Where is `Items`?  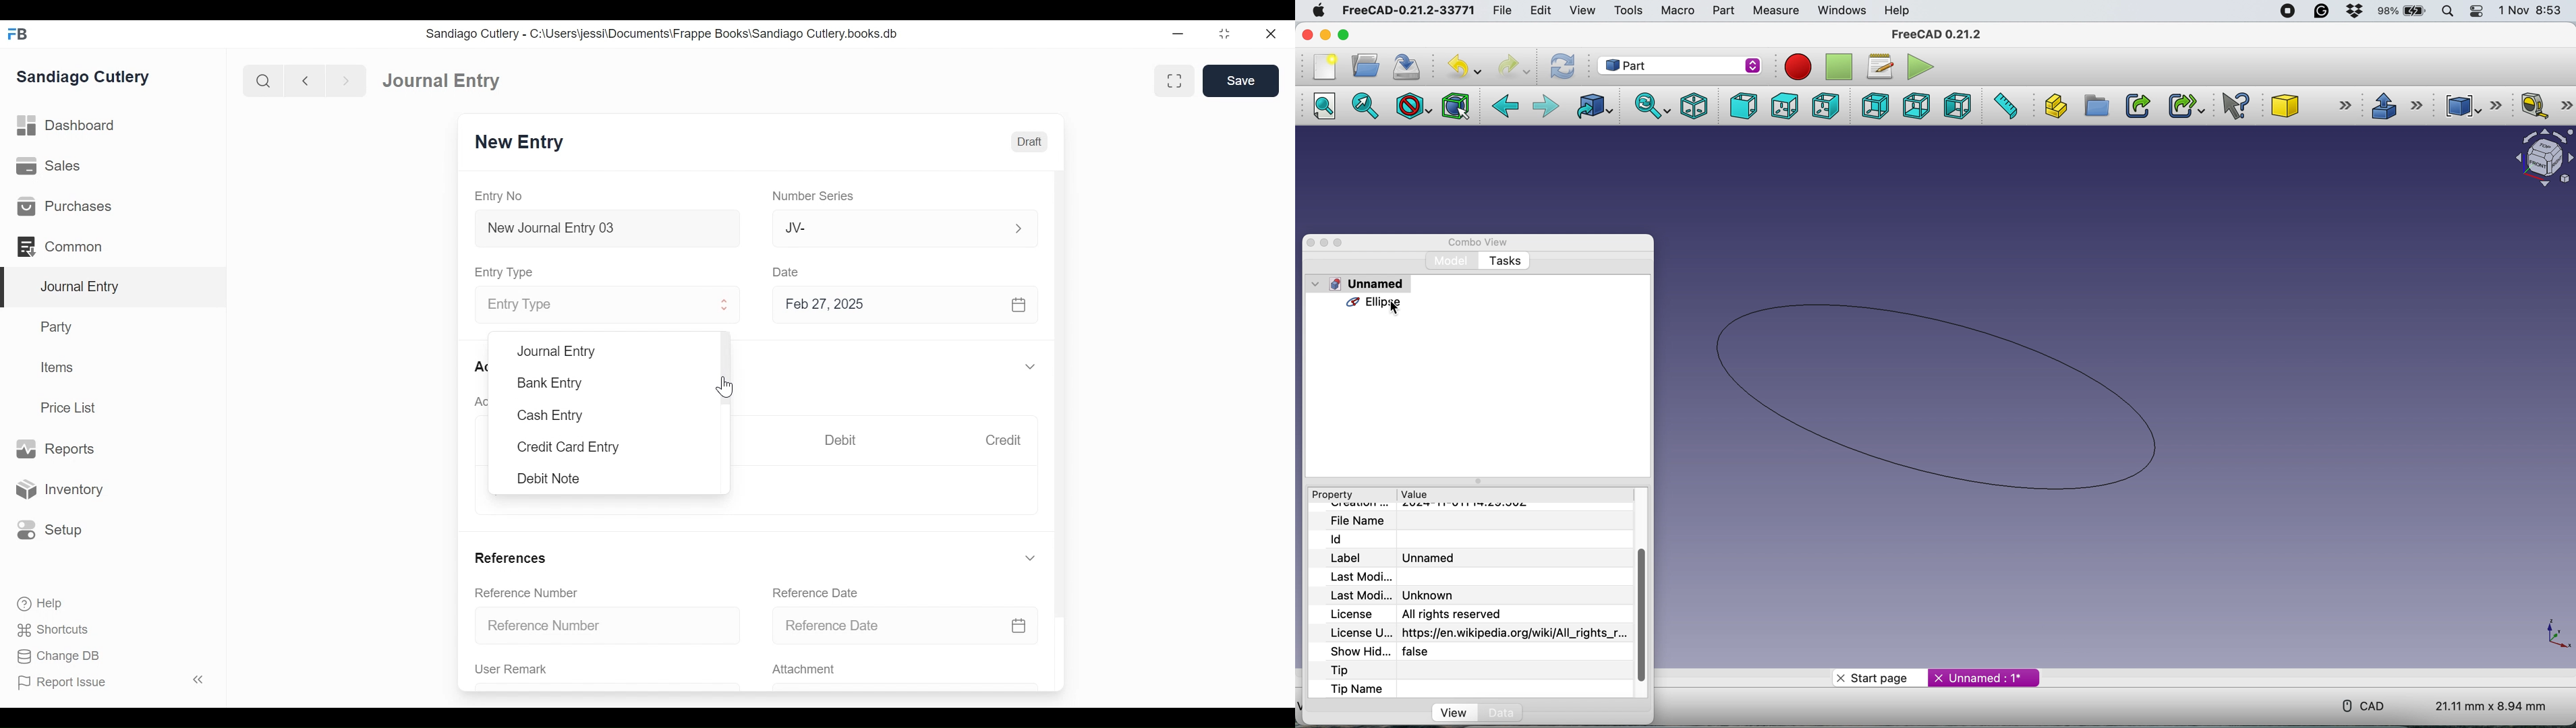
Items is located at coordinates (55, 367).